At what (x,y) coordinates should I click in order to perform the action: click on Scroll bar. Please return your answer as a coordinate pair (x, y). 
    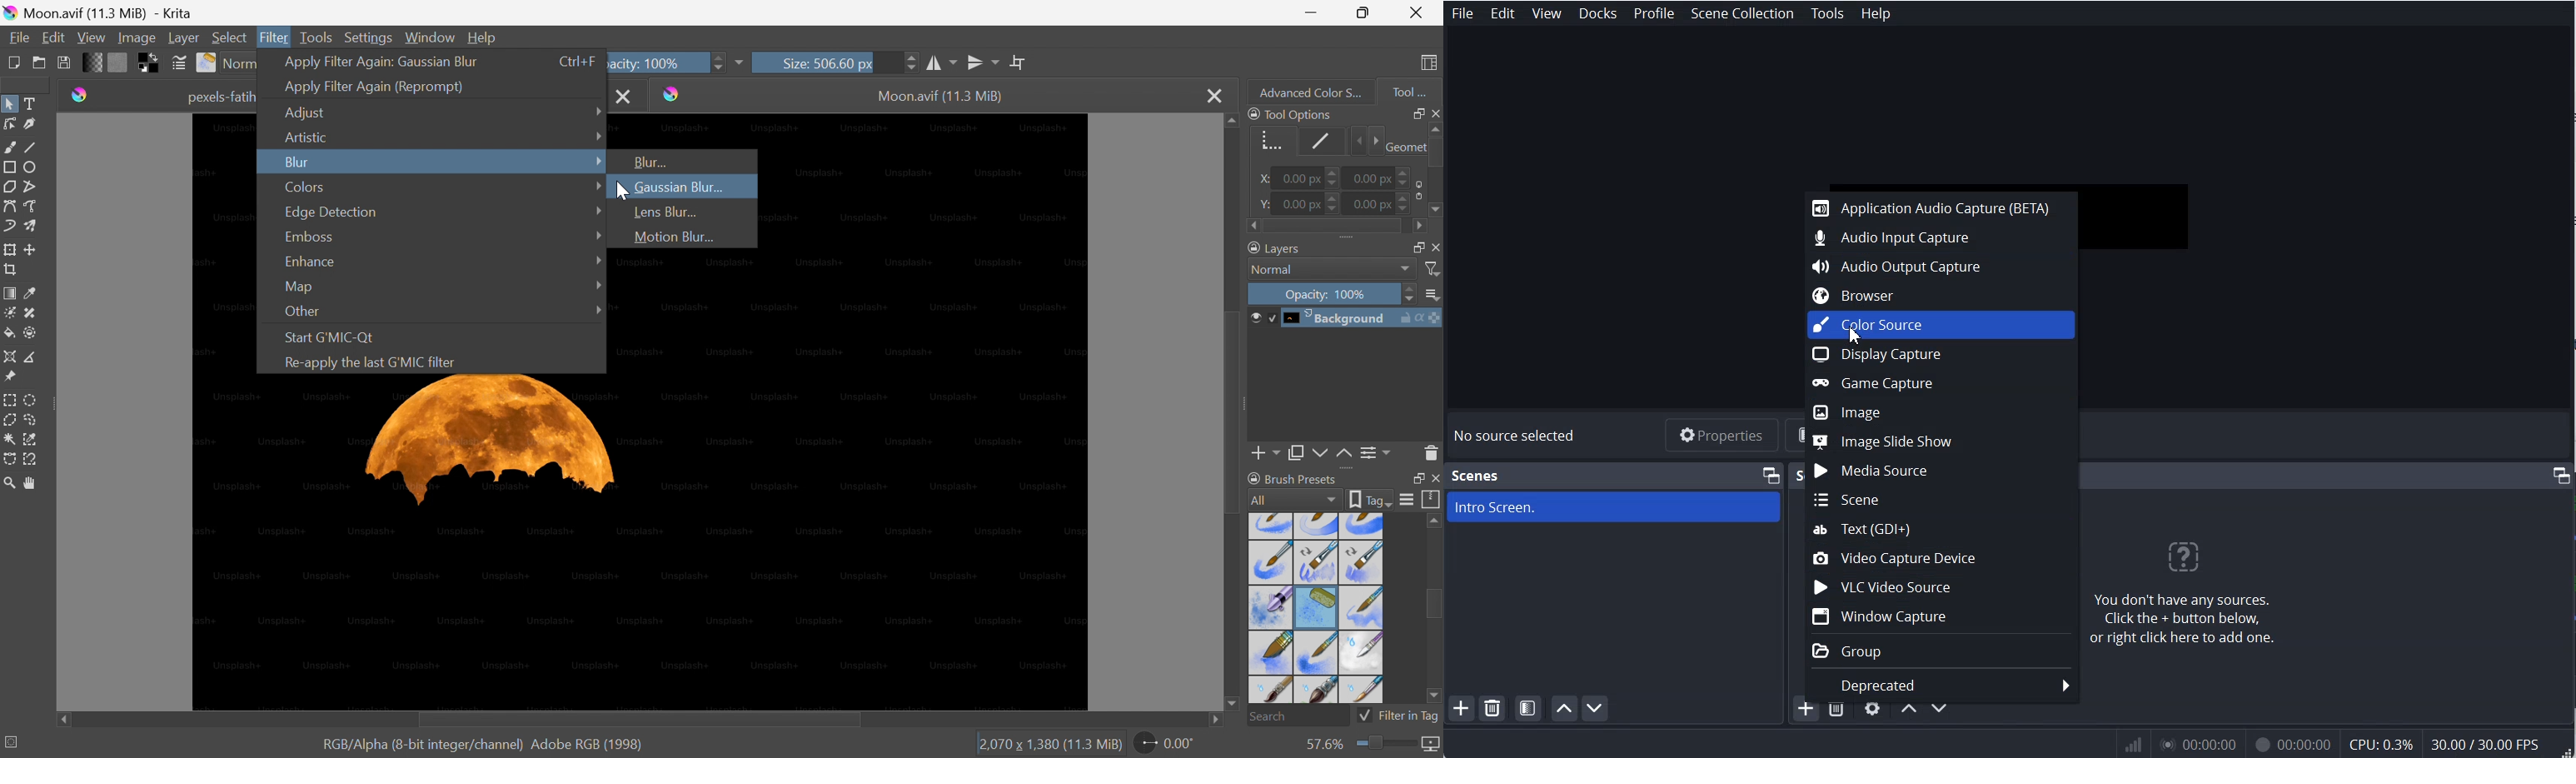
    Looking at the image, I should click on (1335, 227).